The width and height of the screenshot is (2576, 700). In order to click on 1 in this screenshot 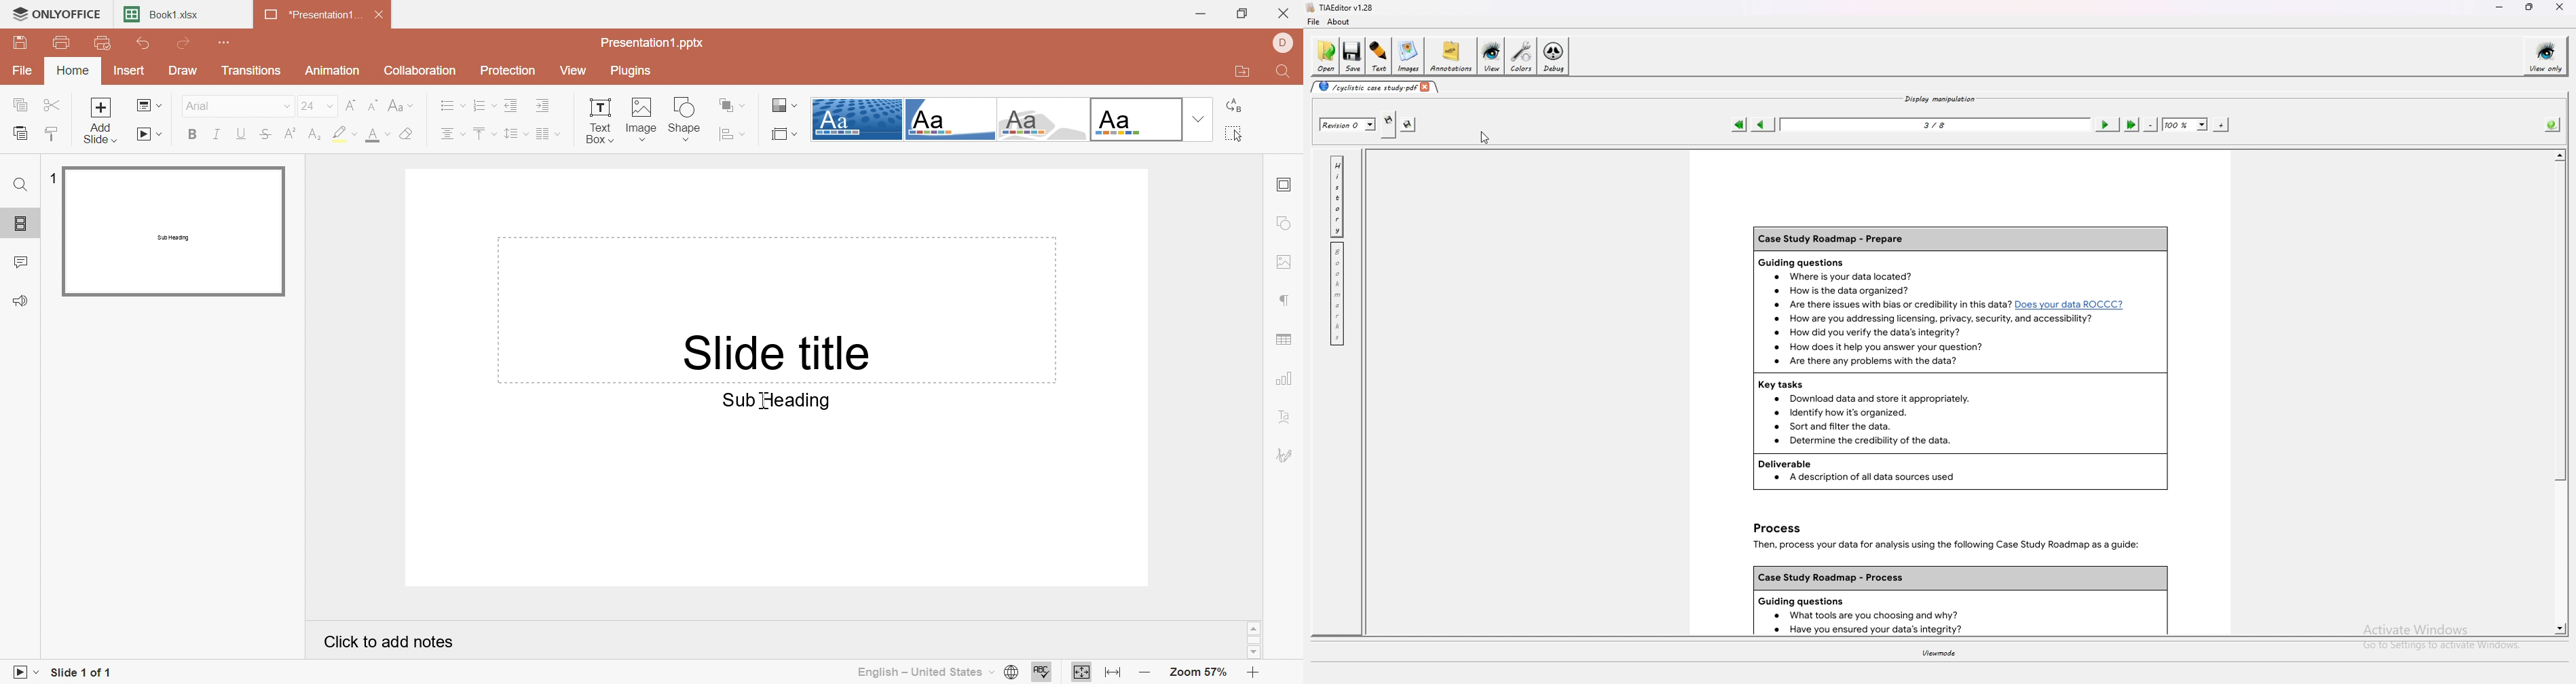, I will do `click(53, 175)`.